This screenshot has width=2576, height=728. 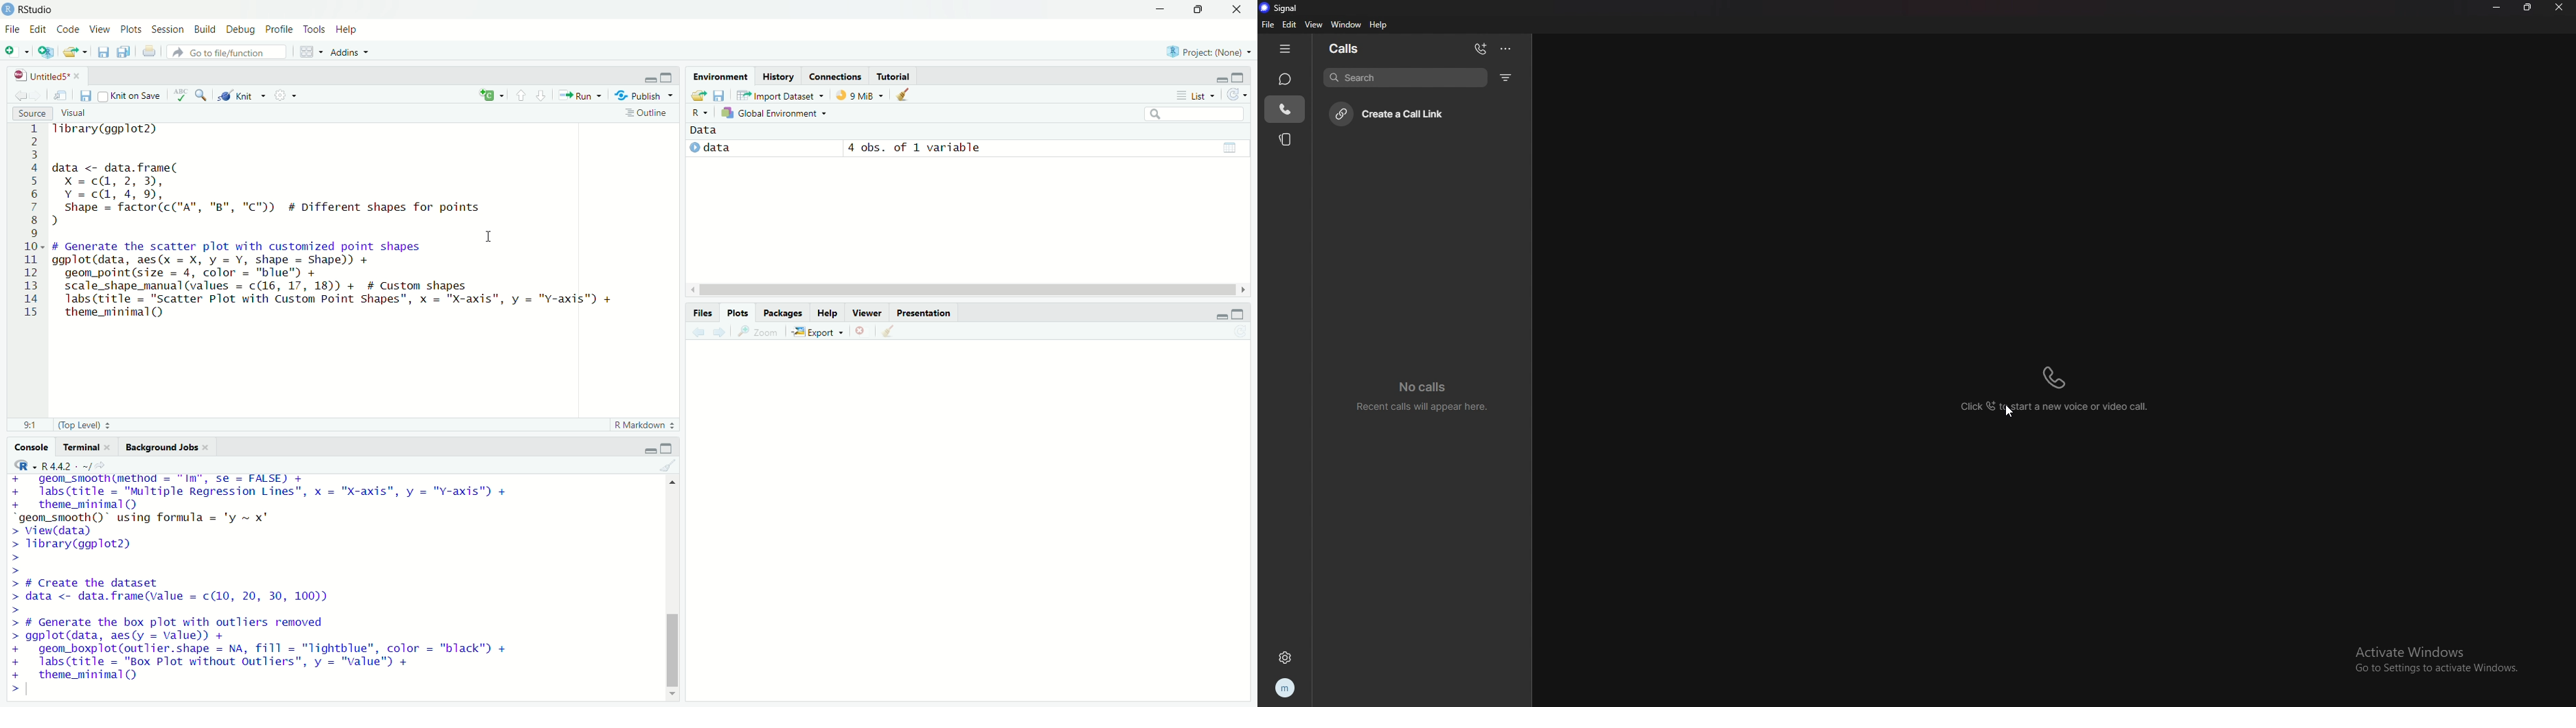 What do you see at coordinates (647, 113) in the screenshot?
I see `Outline` at bounding box center [647, 113].